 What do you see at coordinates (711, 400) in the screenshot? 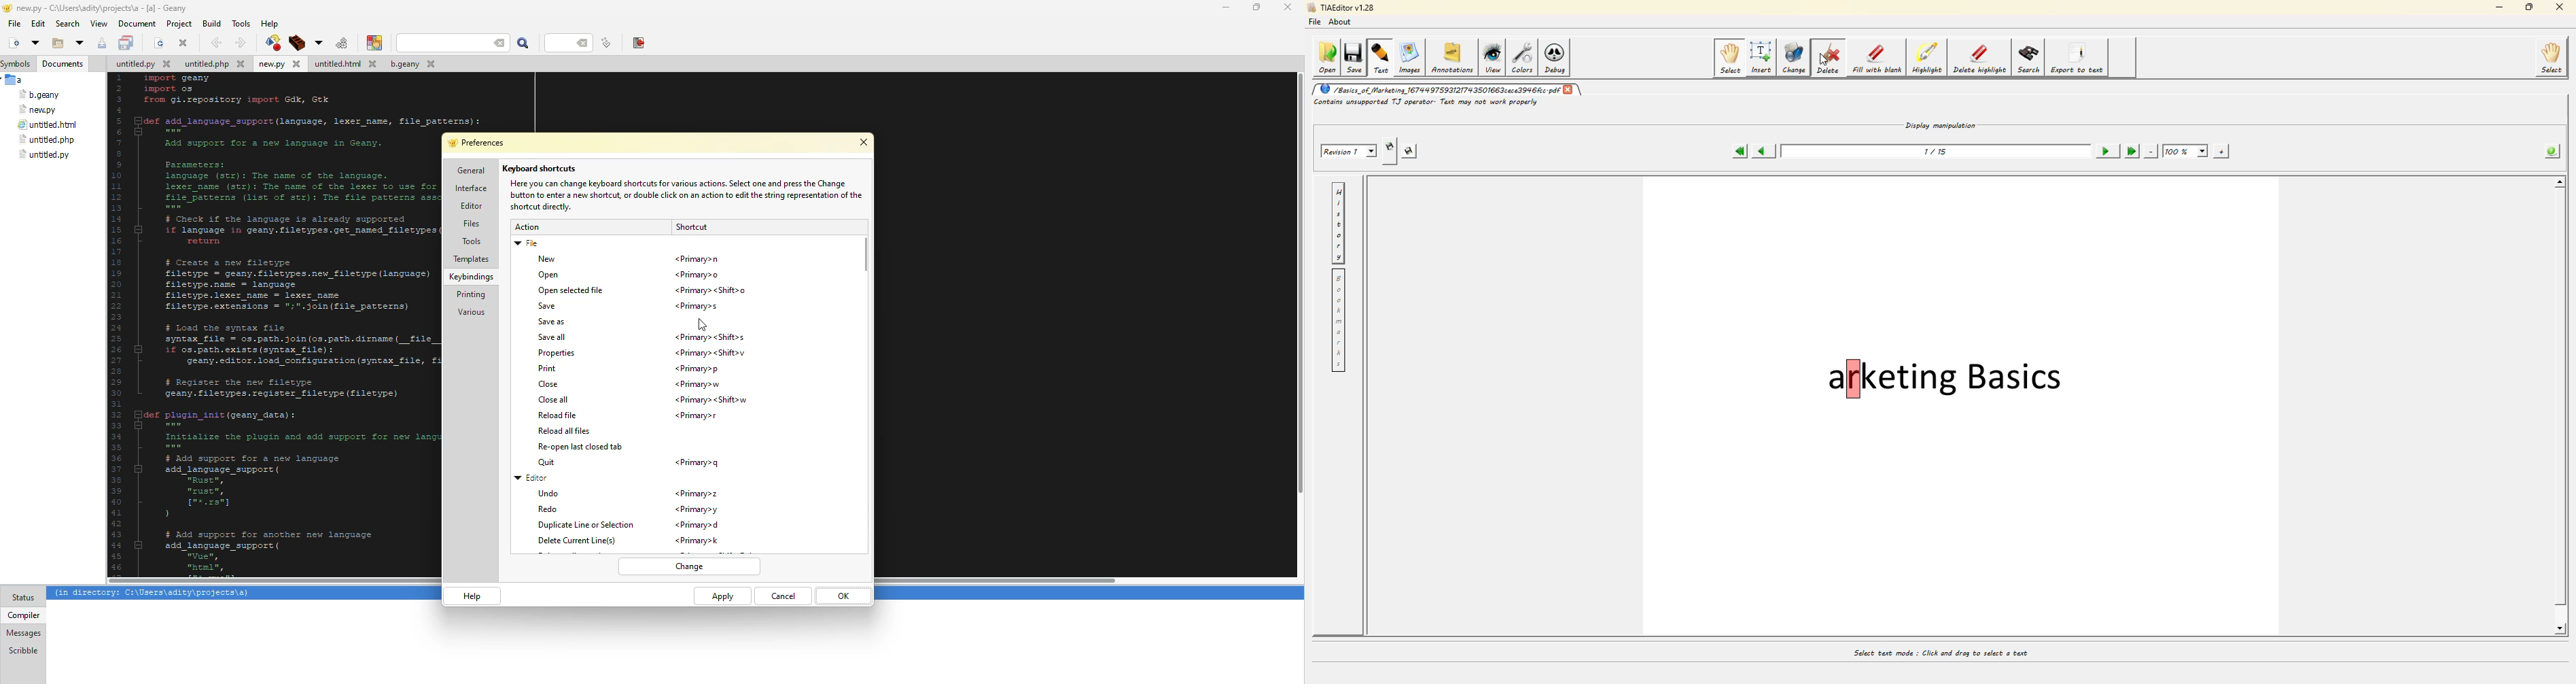
I see `shortcut` at bounding box center [711, 400].